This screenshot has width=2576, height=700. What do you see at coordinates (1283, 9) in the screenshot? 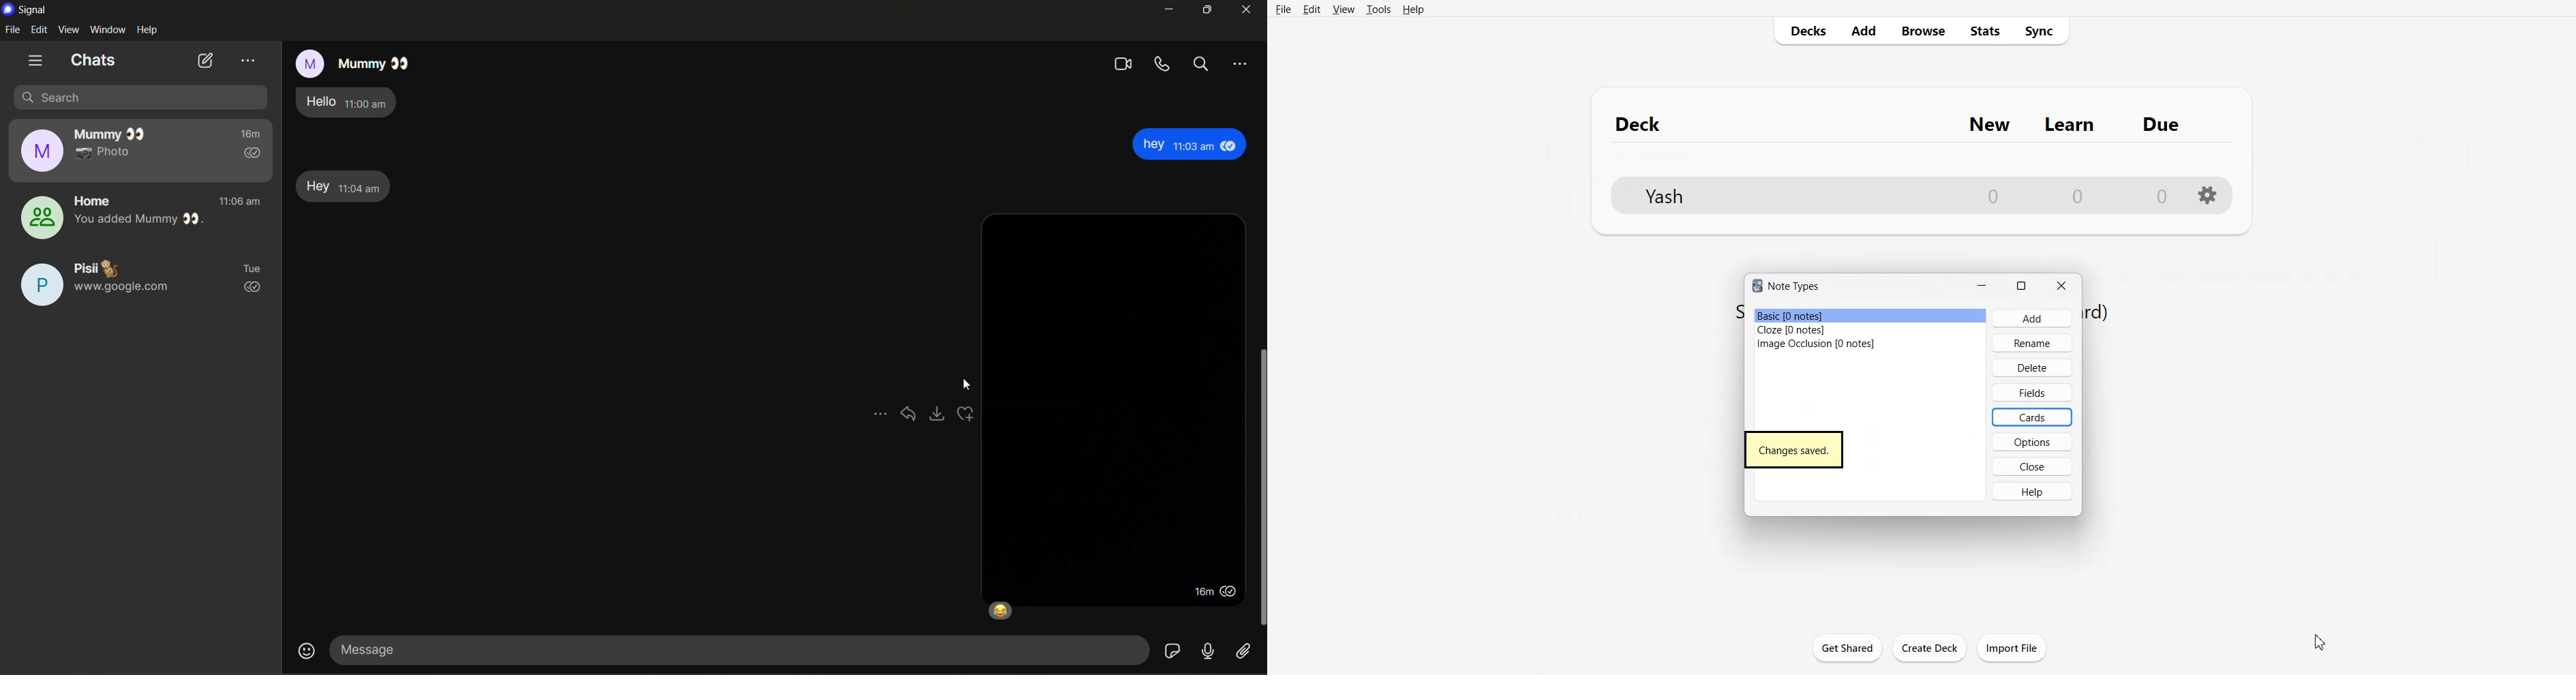
I see `File` at bounding box center [1283, 9].